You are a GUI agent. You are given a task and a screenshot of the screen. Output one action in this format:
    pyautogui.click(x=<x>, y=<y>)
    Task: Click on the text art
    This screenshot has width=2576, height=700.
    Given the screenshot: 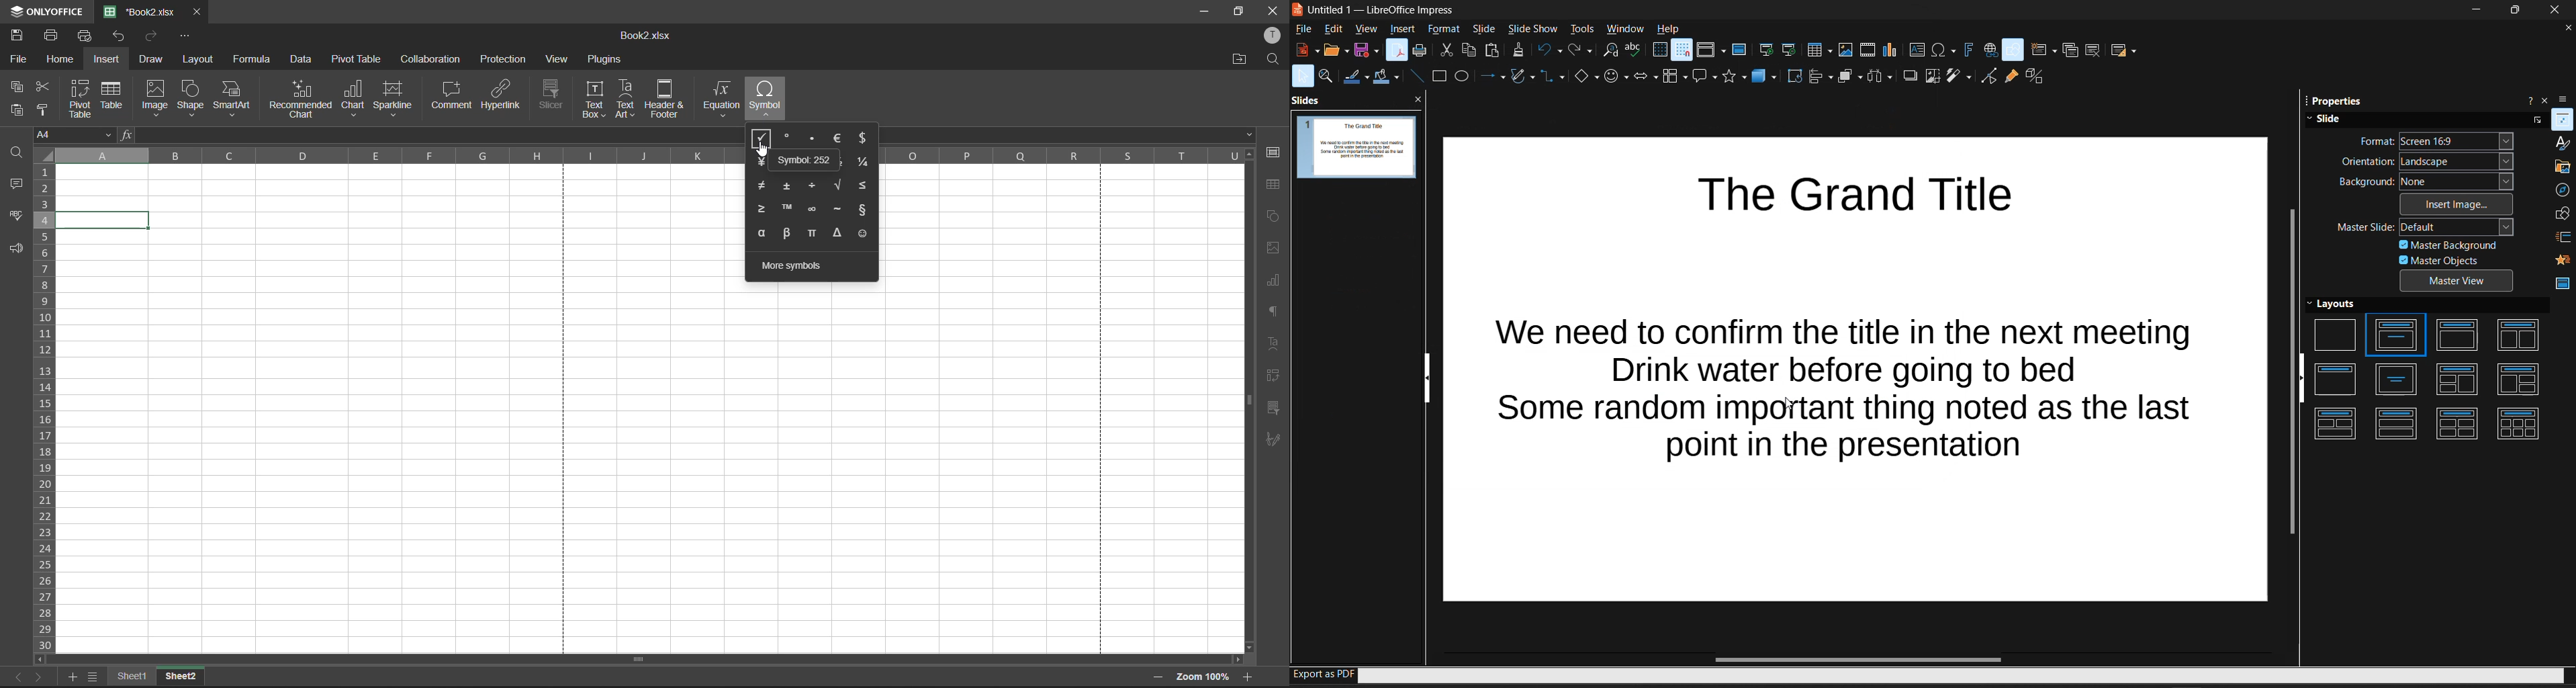 What is the action you would take?
    pyautogui.click(x=627, y=99)
    